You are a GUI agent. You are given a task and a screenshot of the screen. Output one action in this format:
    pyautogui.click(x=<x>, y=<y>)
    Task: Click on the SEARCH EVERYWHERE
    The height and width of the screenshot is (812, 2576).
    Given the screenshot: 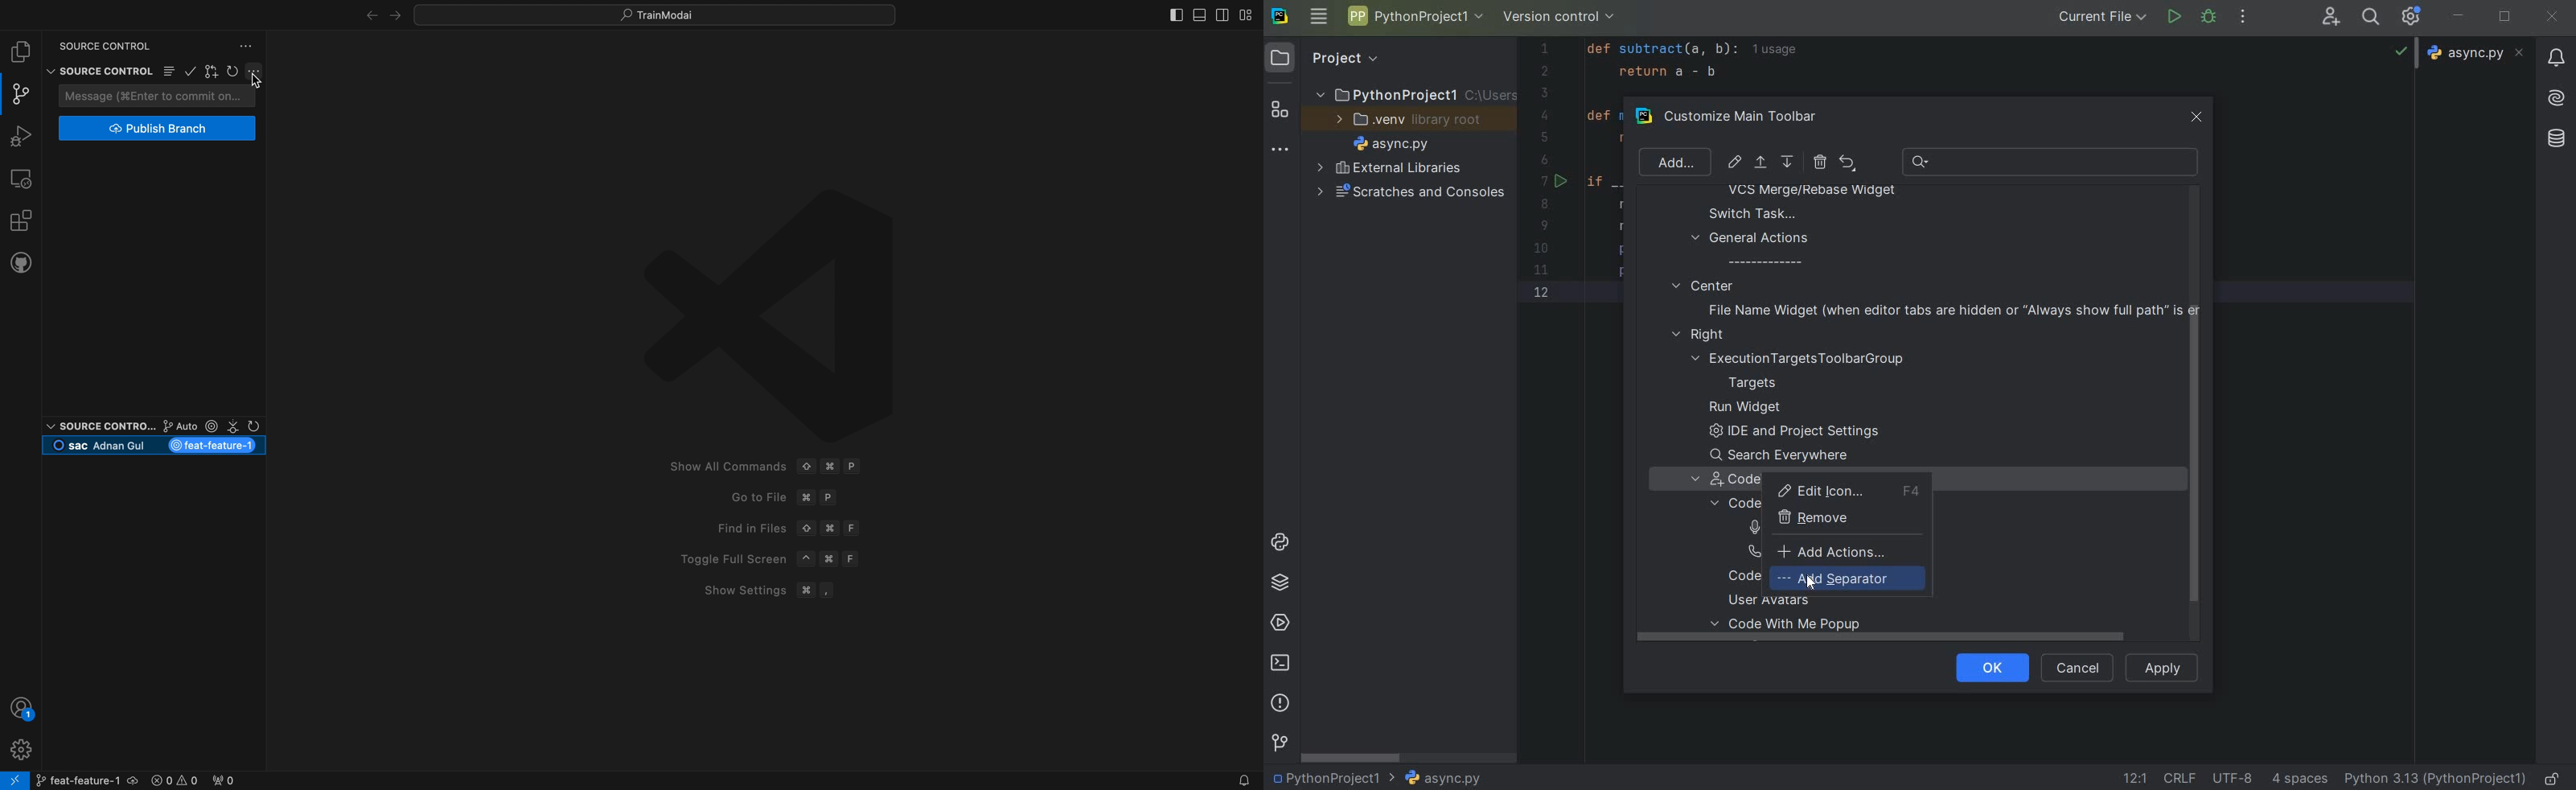 What is the action you would take?
    pyautogui.click(x=2374, y=17)
    